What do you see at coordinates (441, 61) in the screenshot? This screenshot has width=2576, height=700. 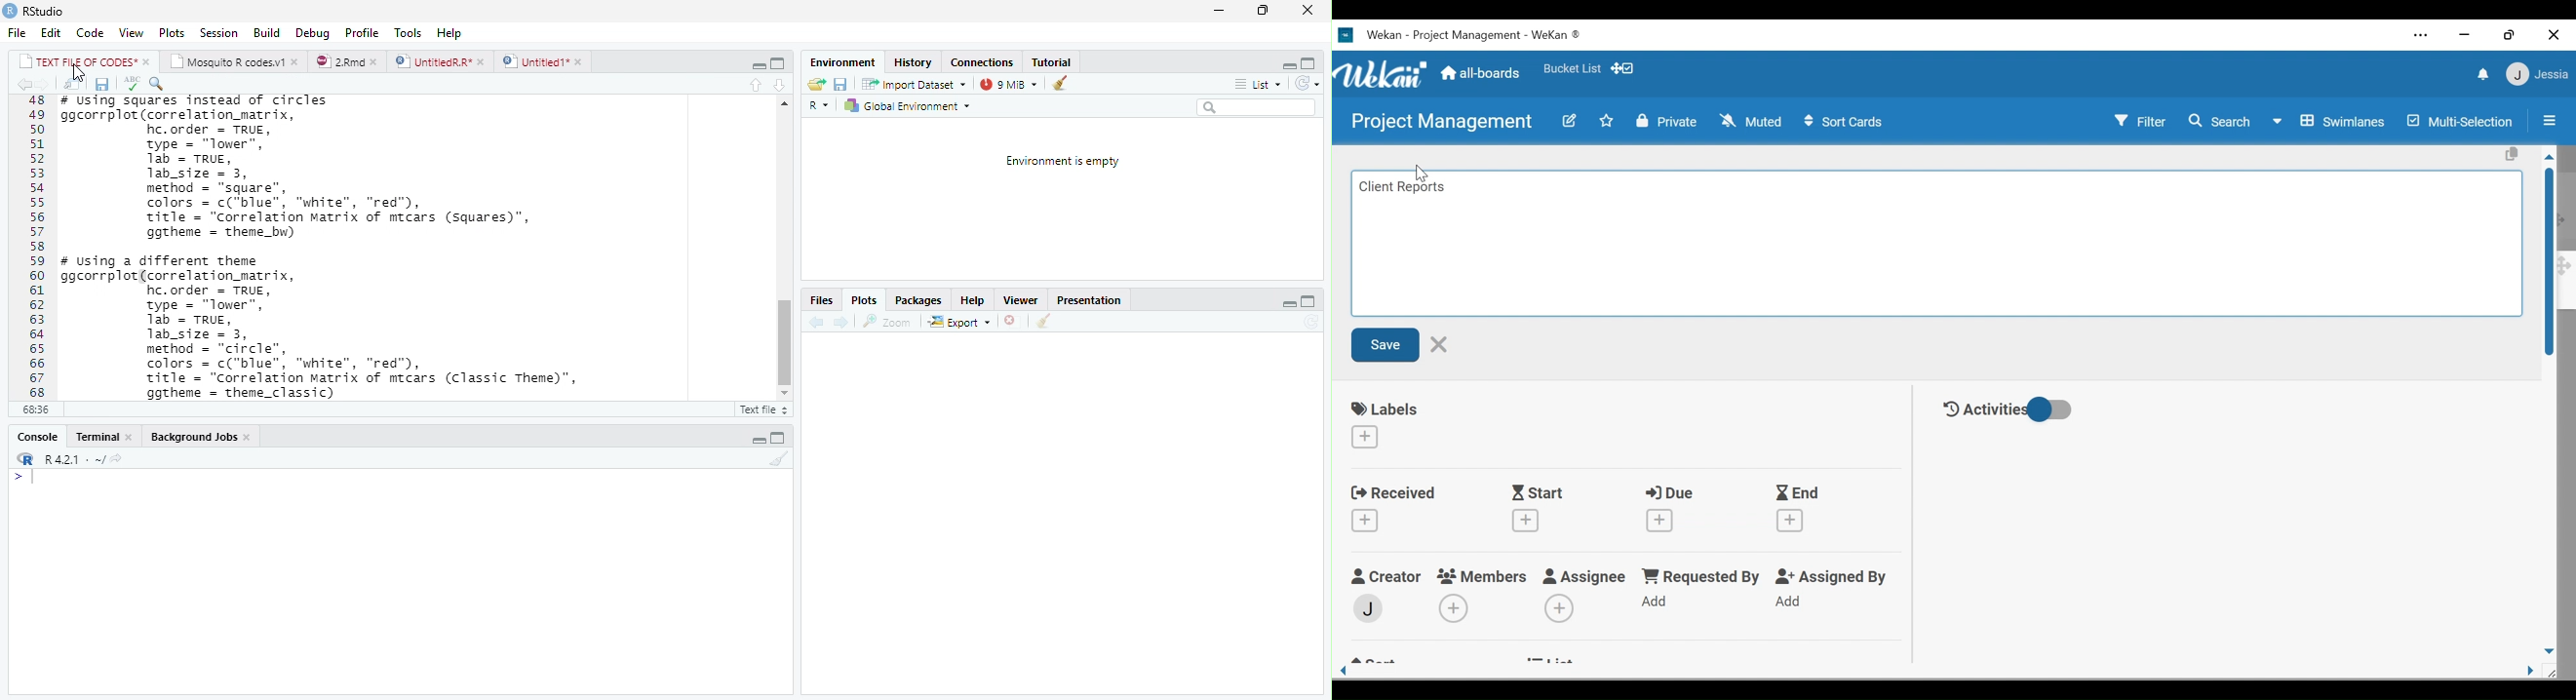 I see ` UntitiedR` at bounding box center [441, 61].